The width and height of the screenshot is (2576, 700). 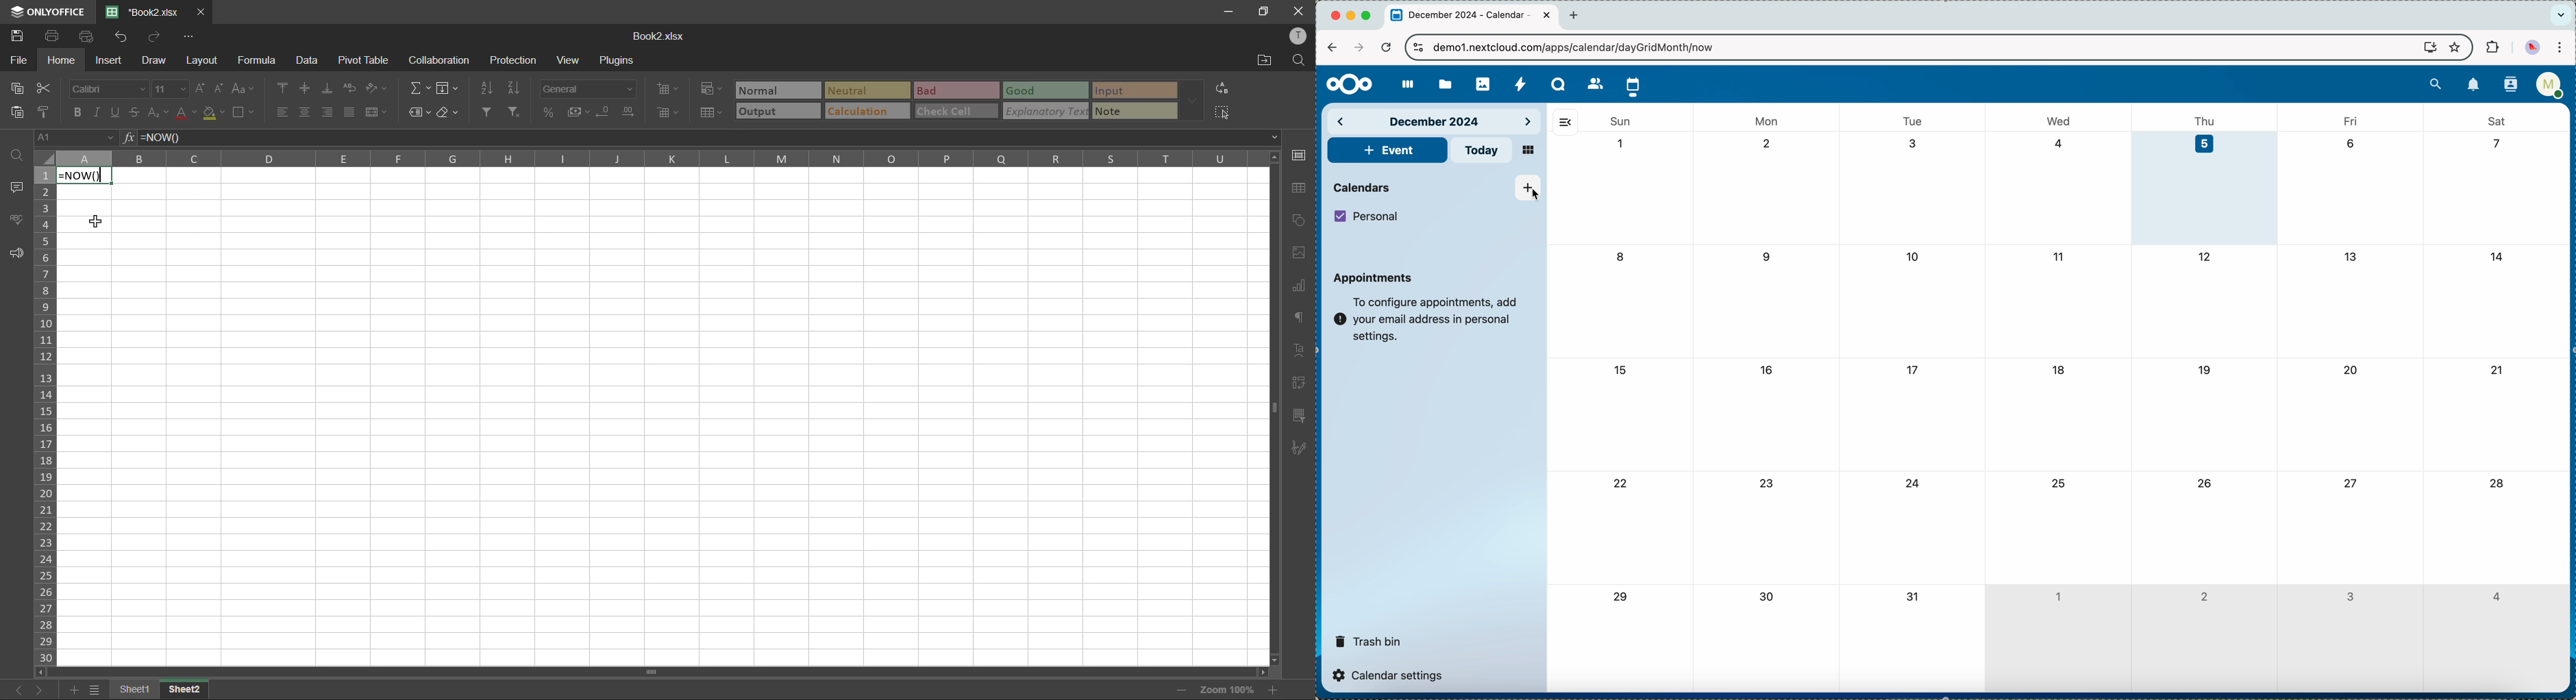 What do you see at coordinates (714, 114) in the screenshot?
I see `format as table` at bounding box center [714, 114].